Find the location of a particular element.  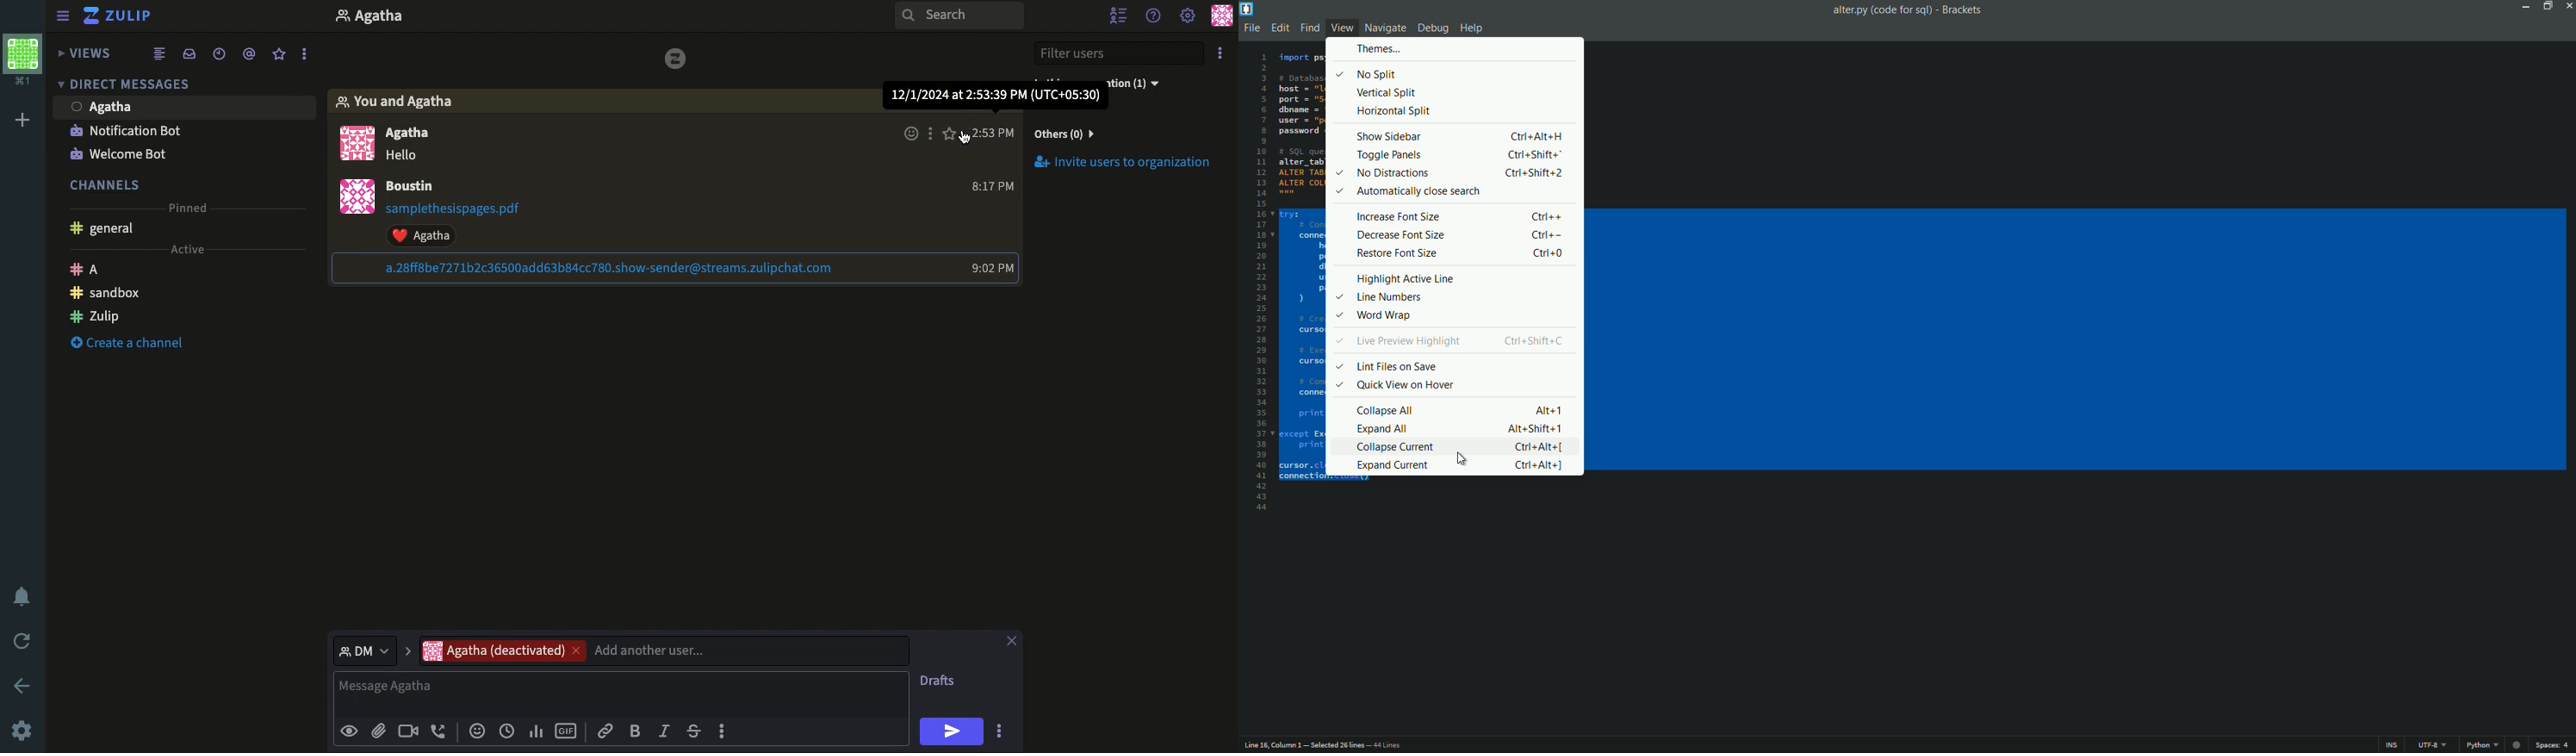

Active is located at coordinates (189, 249).